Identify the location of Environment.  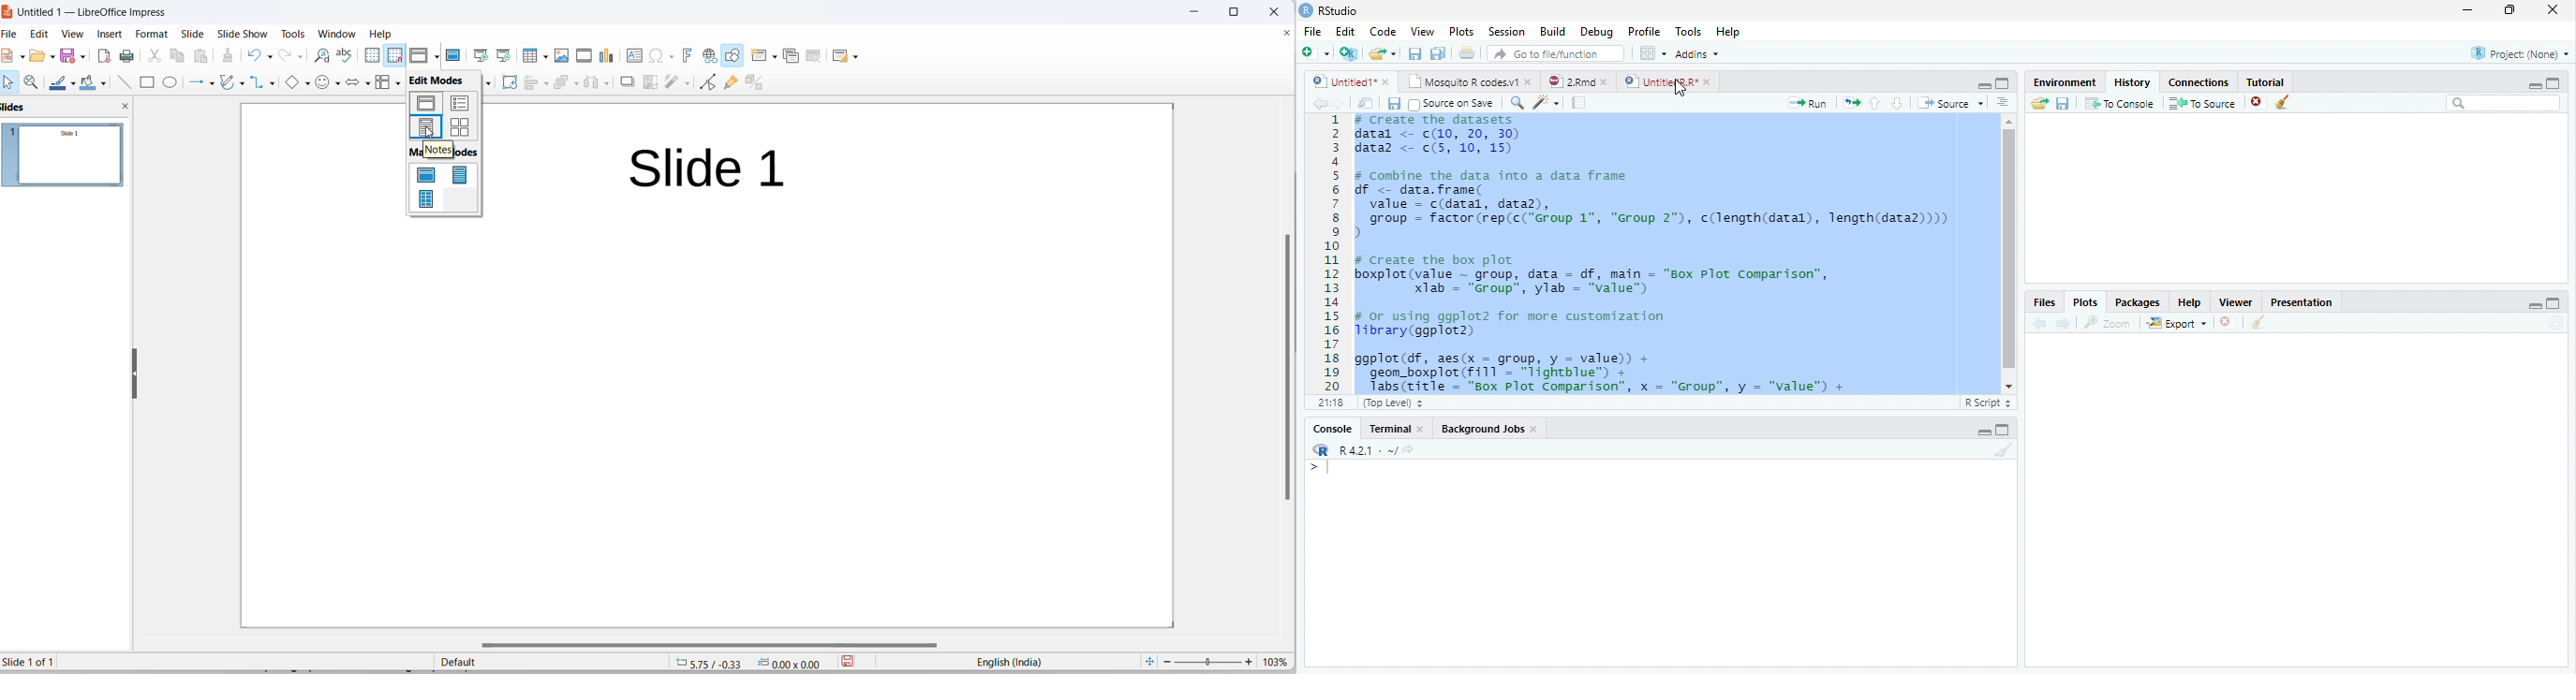
(2065, 82).